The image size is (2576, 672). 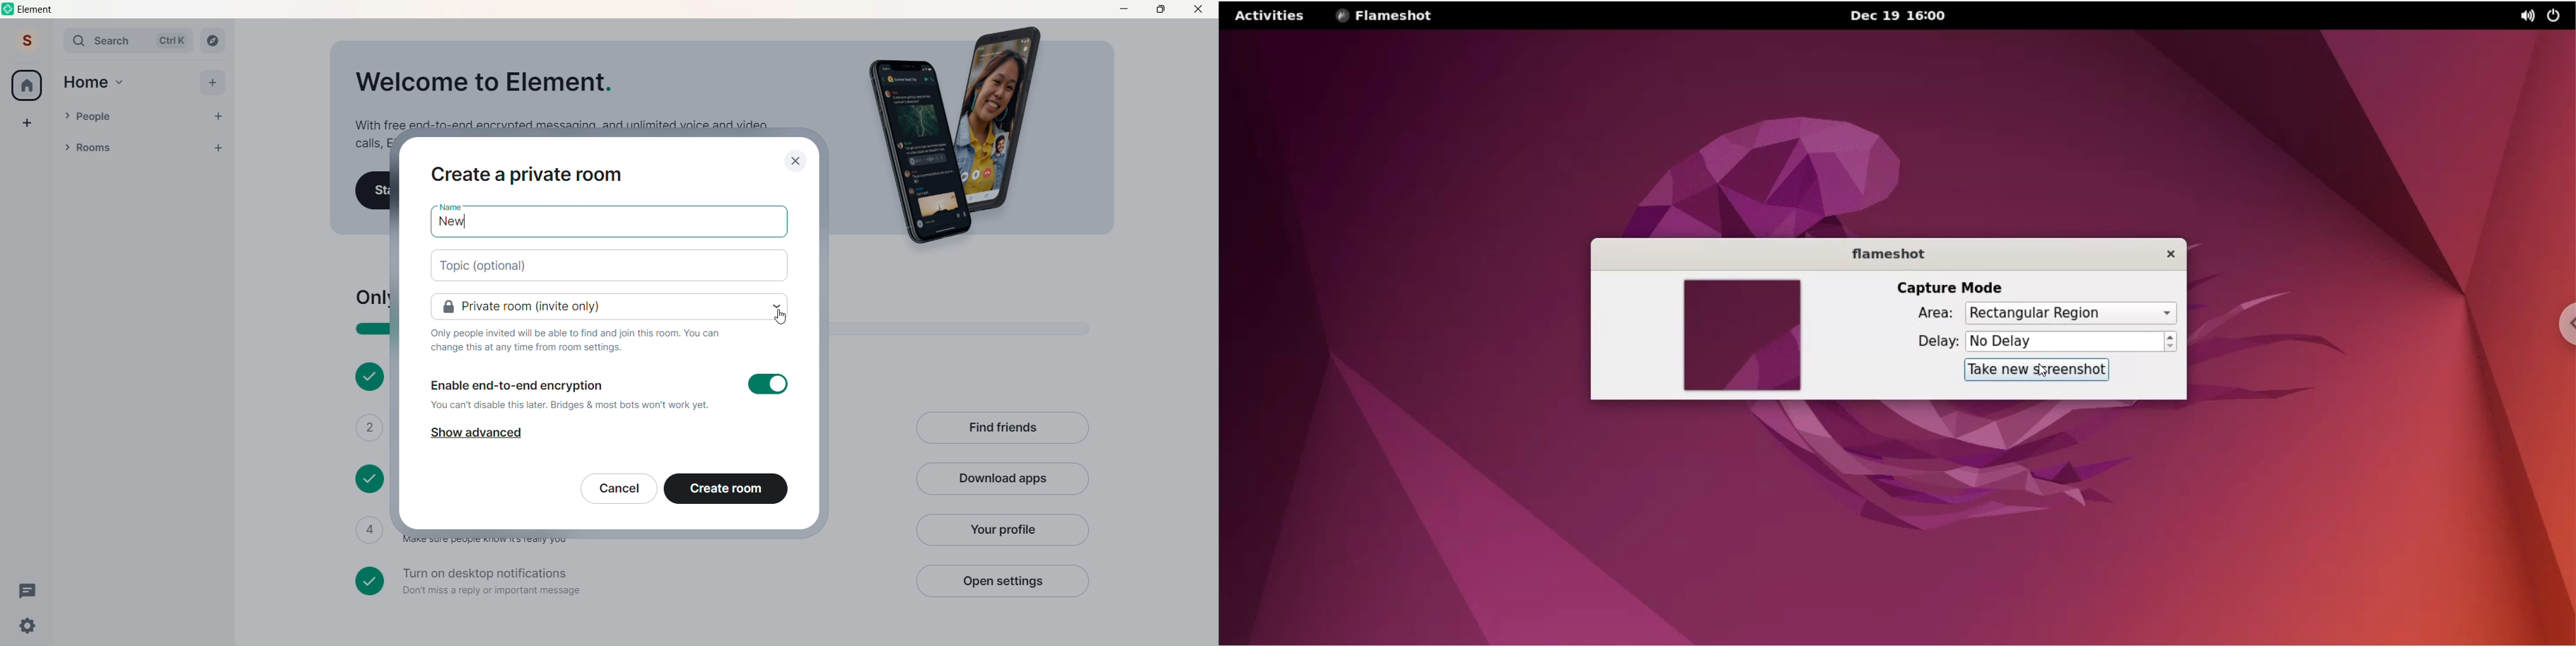 What do you see at coordinates (9, 9) in the screenshot?
I see `Logo` at bounding box center [9, 9].